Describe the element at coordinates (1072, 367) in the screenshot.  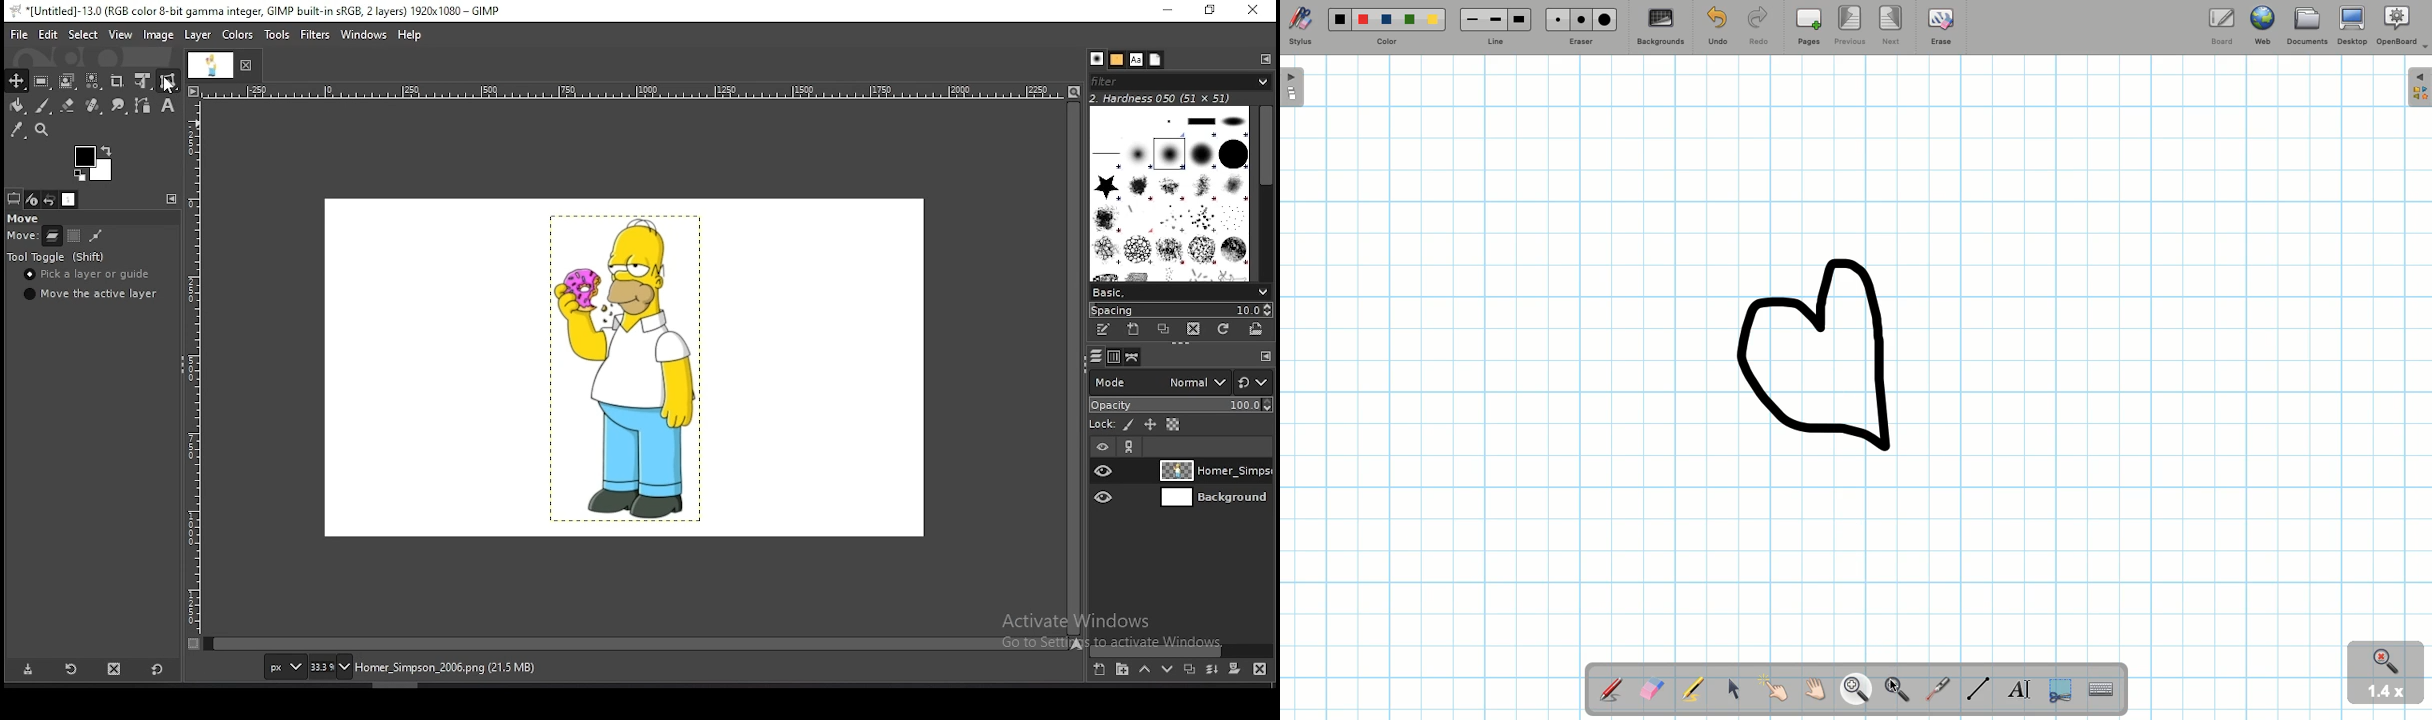
I see `scroll bar` at that location.